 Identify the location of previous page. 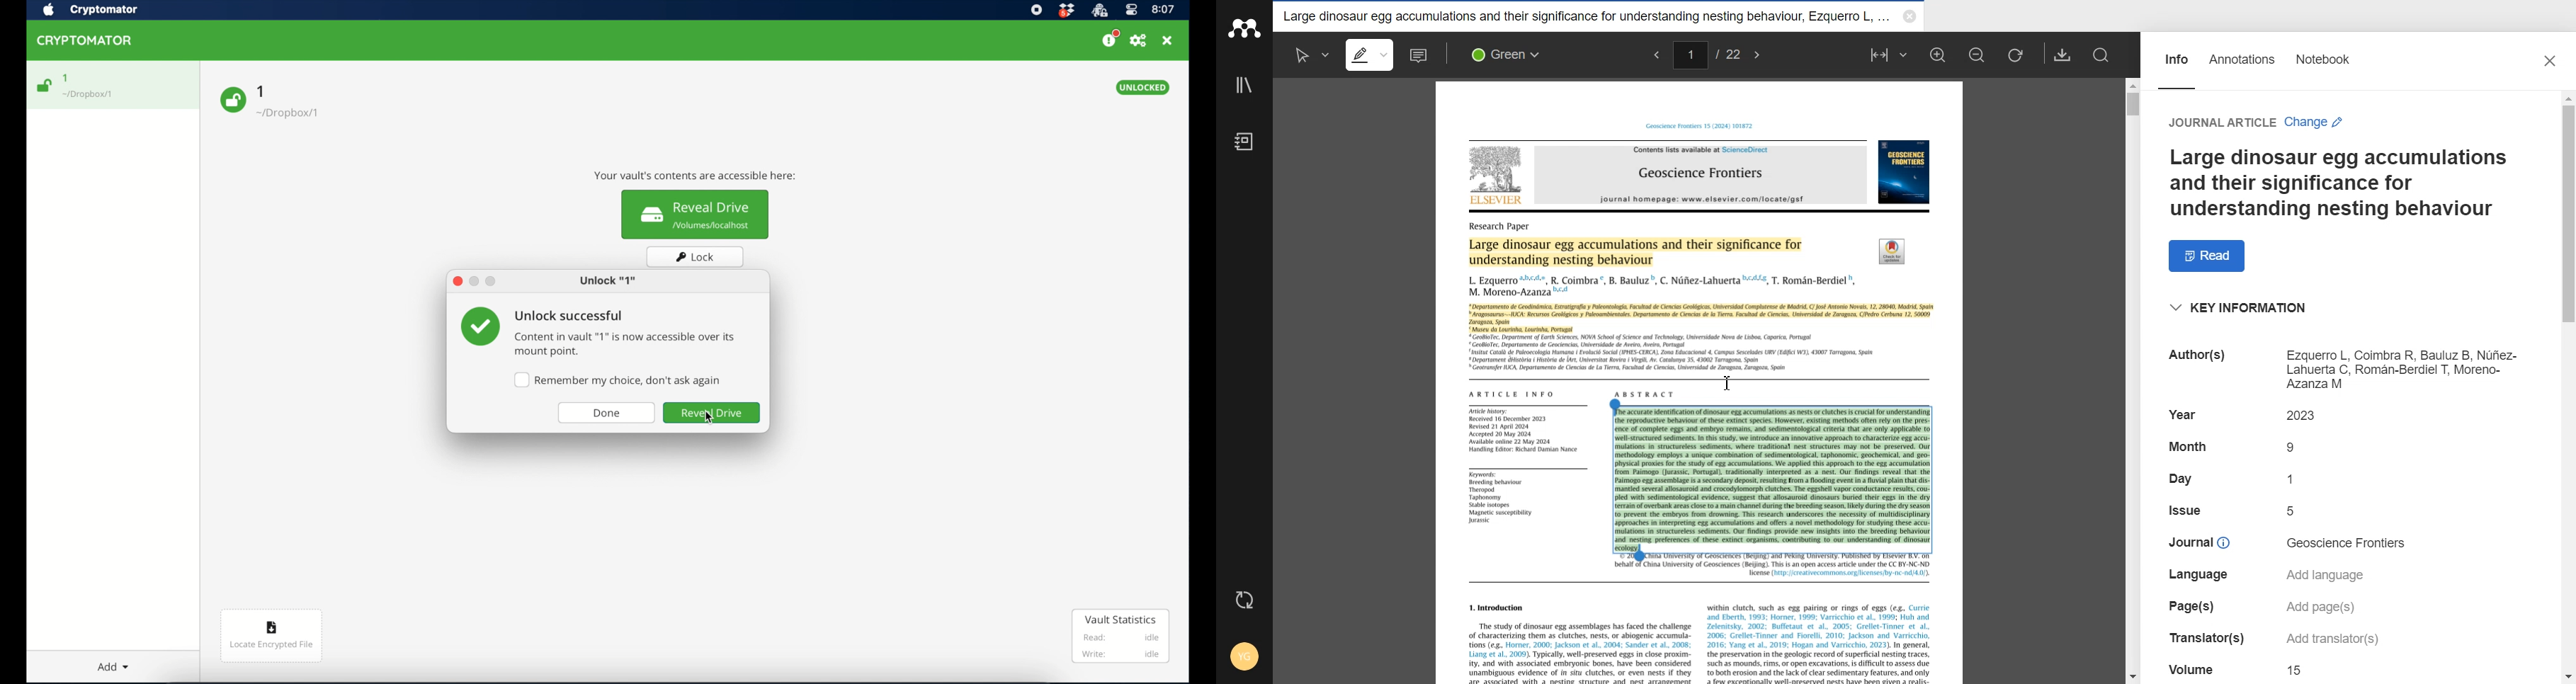
(1653, 56).